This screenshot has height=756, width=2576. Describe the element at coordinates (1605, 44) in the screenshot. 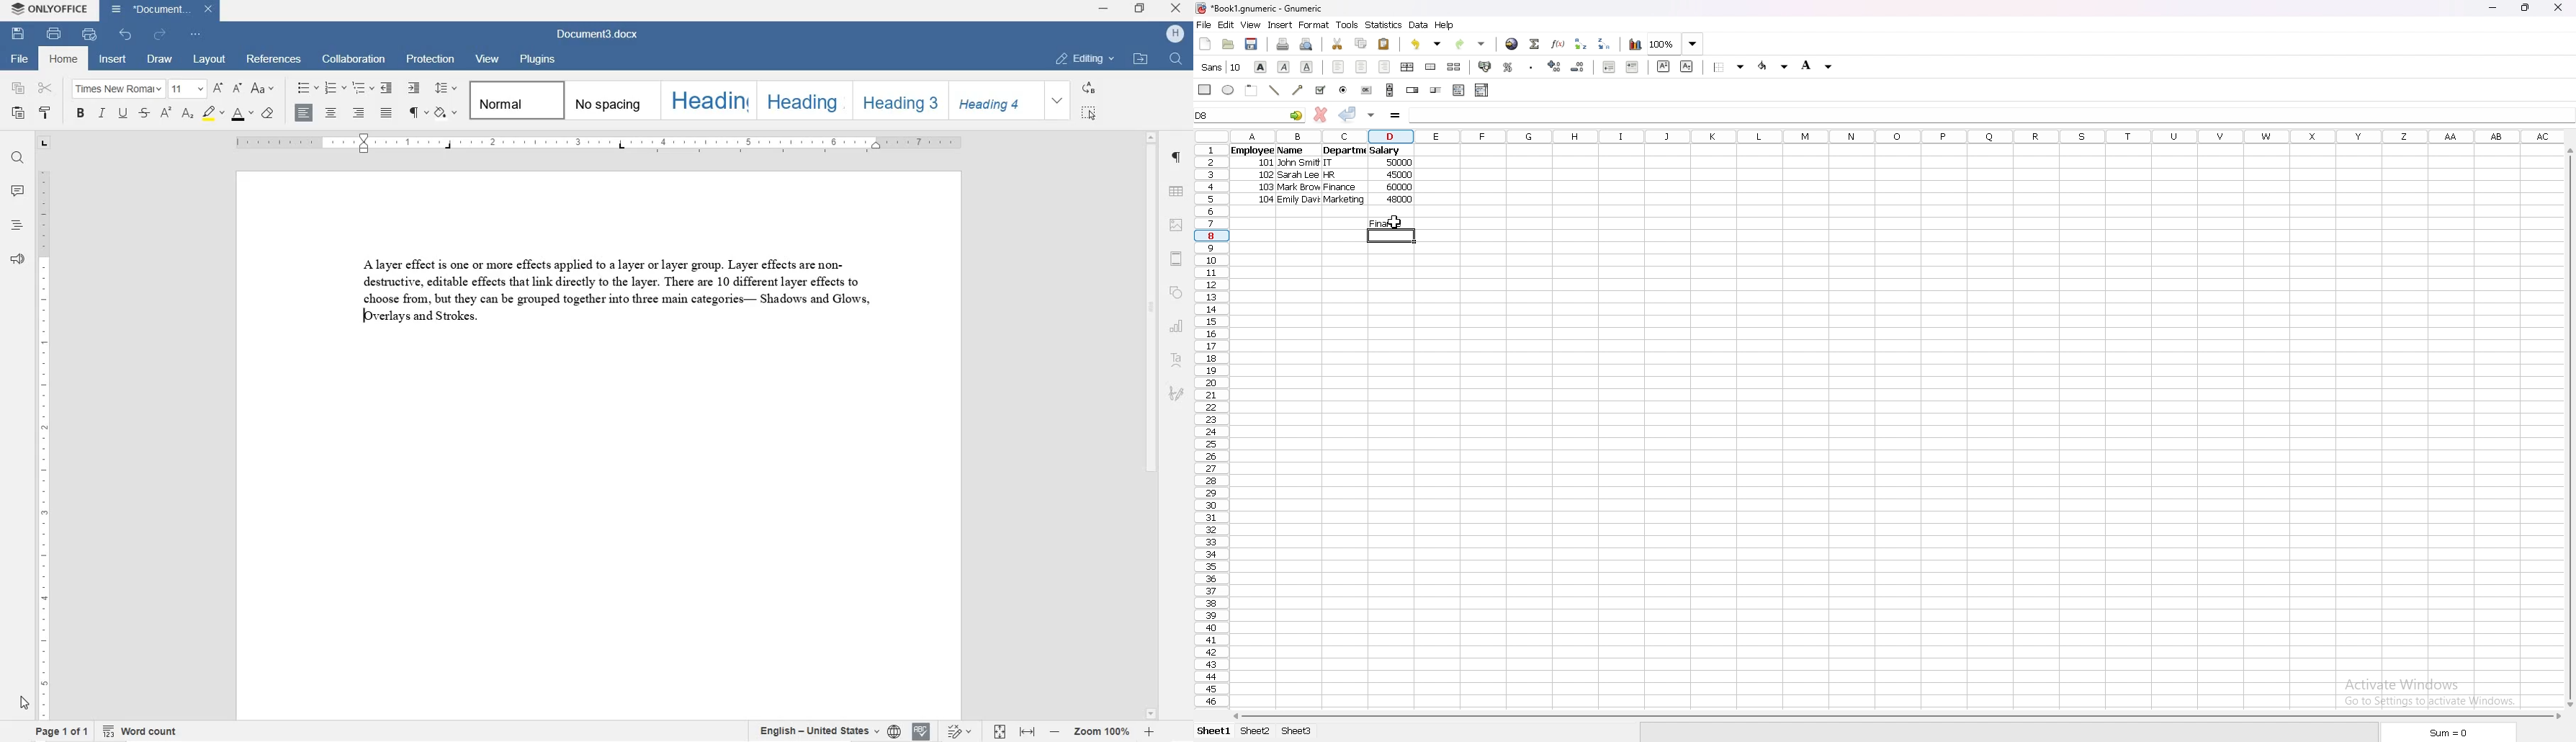

I see `sort descending` at that location.